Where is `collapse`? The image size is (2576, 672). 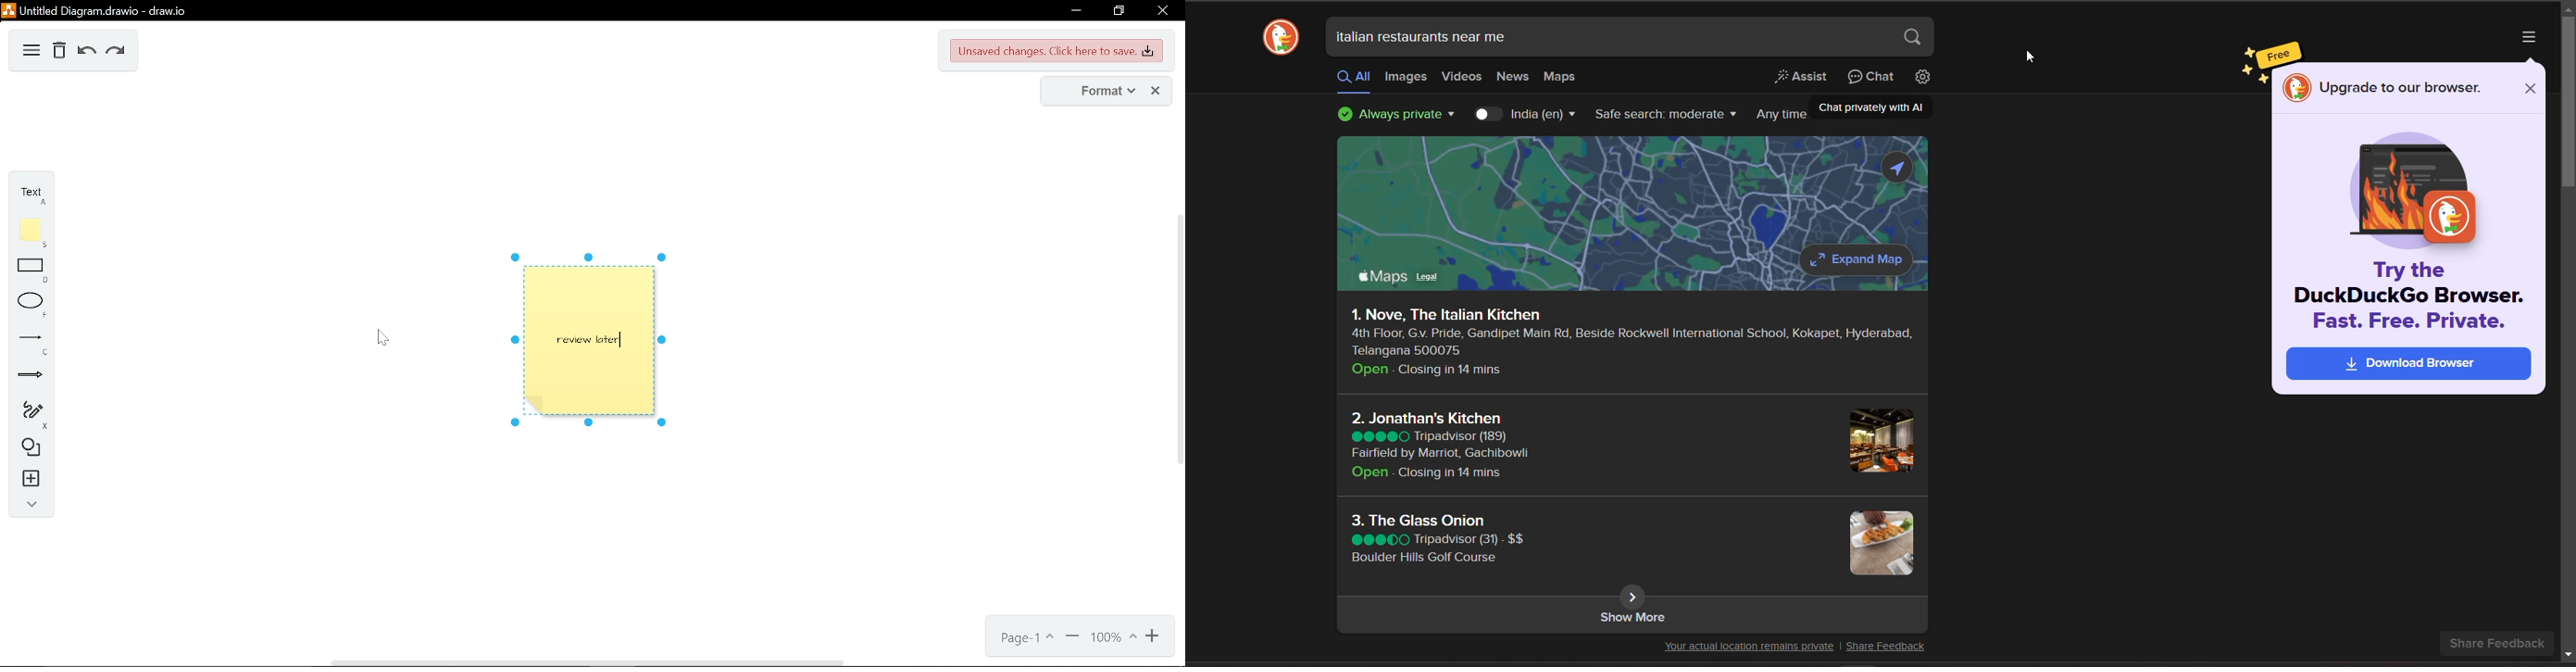 collapse is located at coordinates (31, 504).